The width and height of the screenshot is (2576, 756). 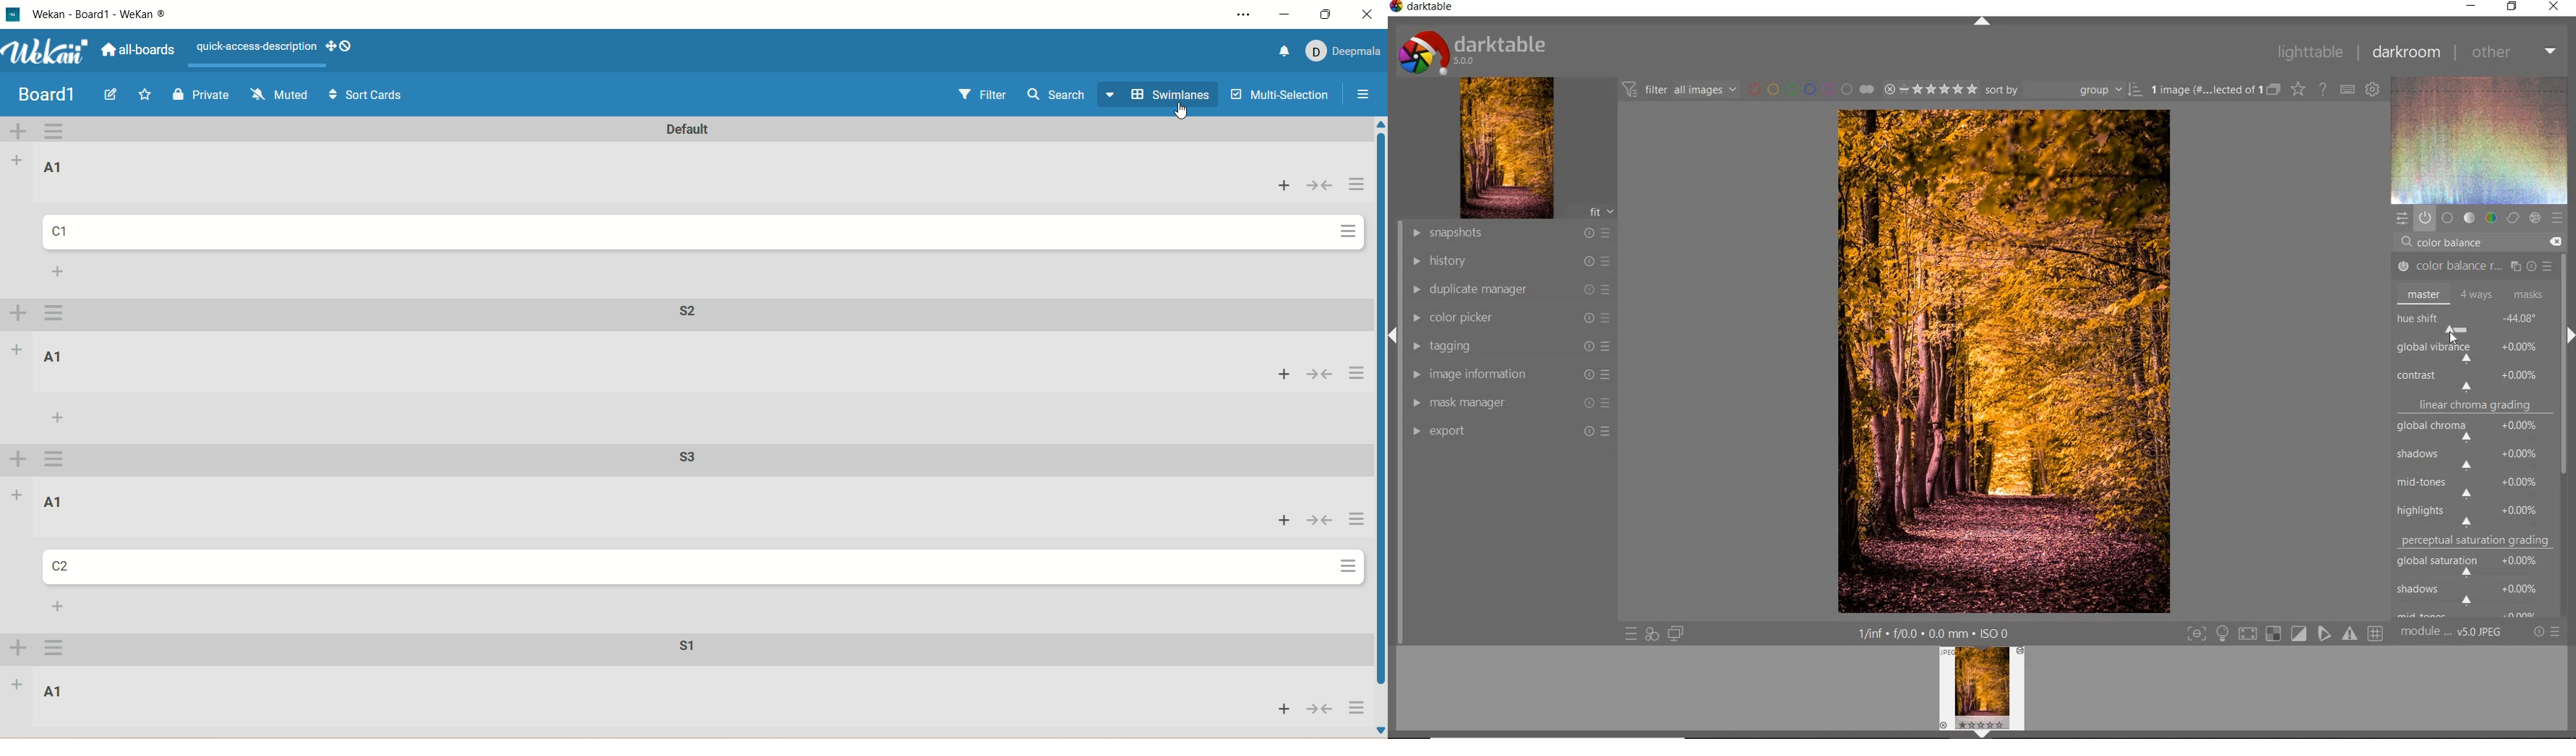 What do you see at coordinates (17, 315) in the screenshot?
I see `add swimlane` at bounding box center [17, 315].